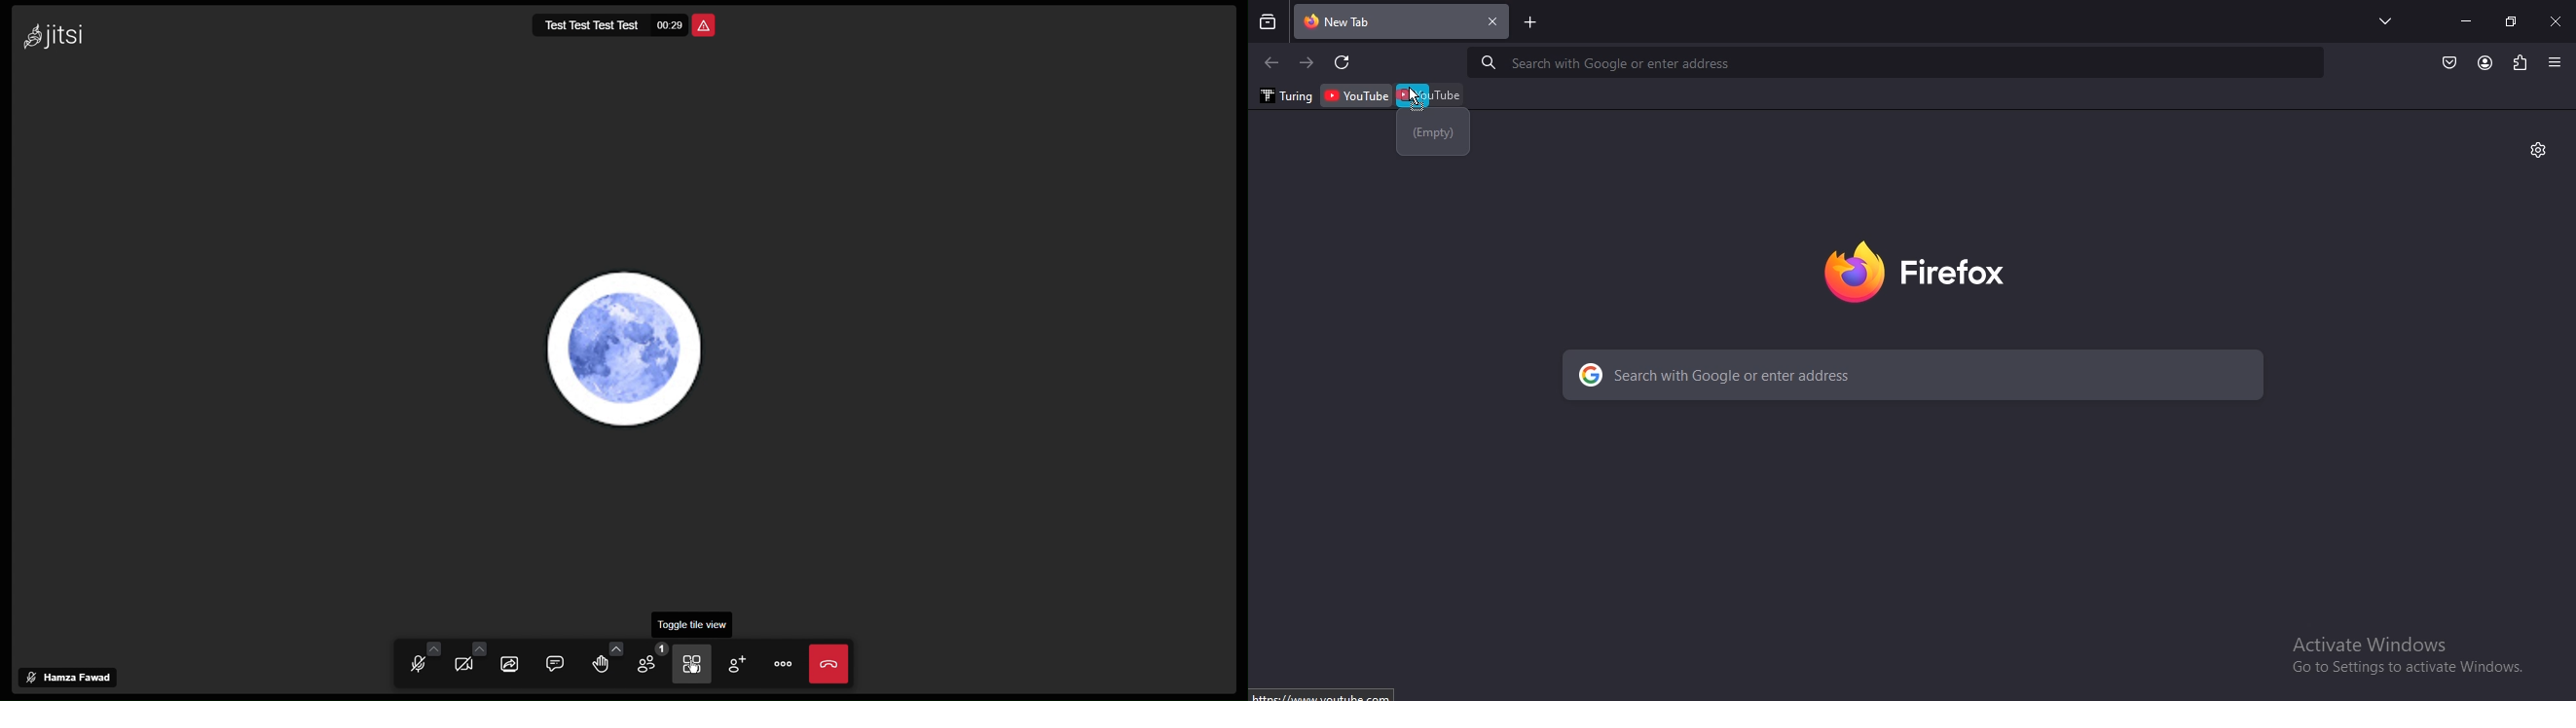 Image resolution: width=2576 pixels, height=728 pixels. Describe the element at coordinates (559, 665) in the screenshot. I see `Chat` at that location.